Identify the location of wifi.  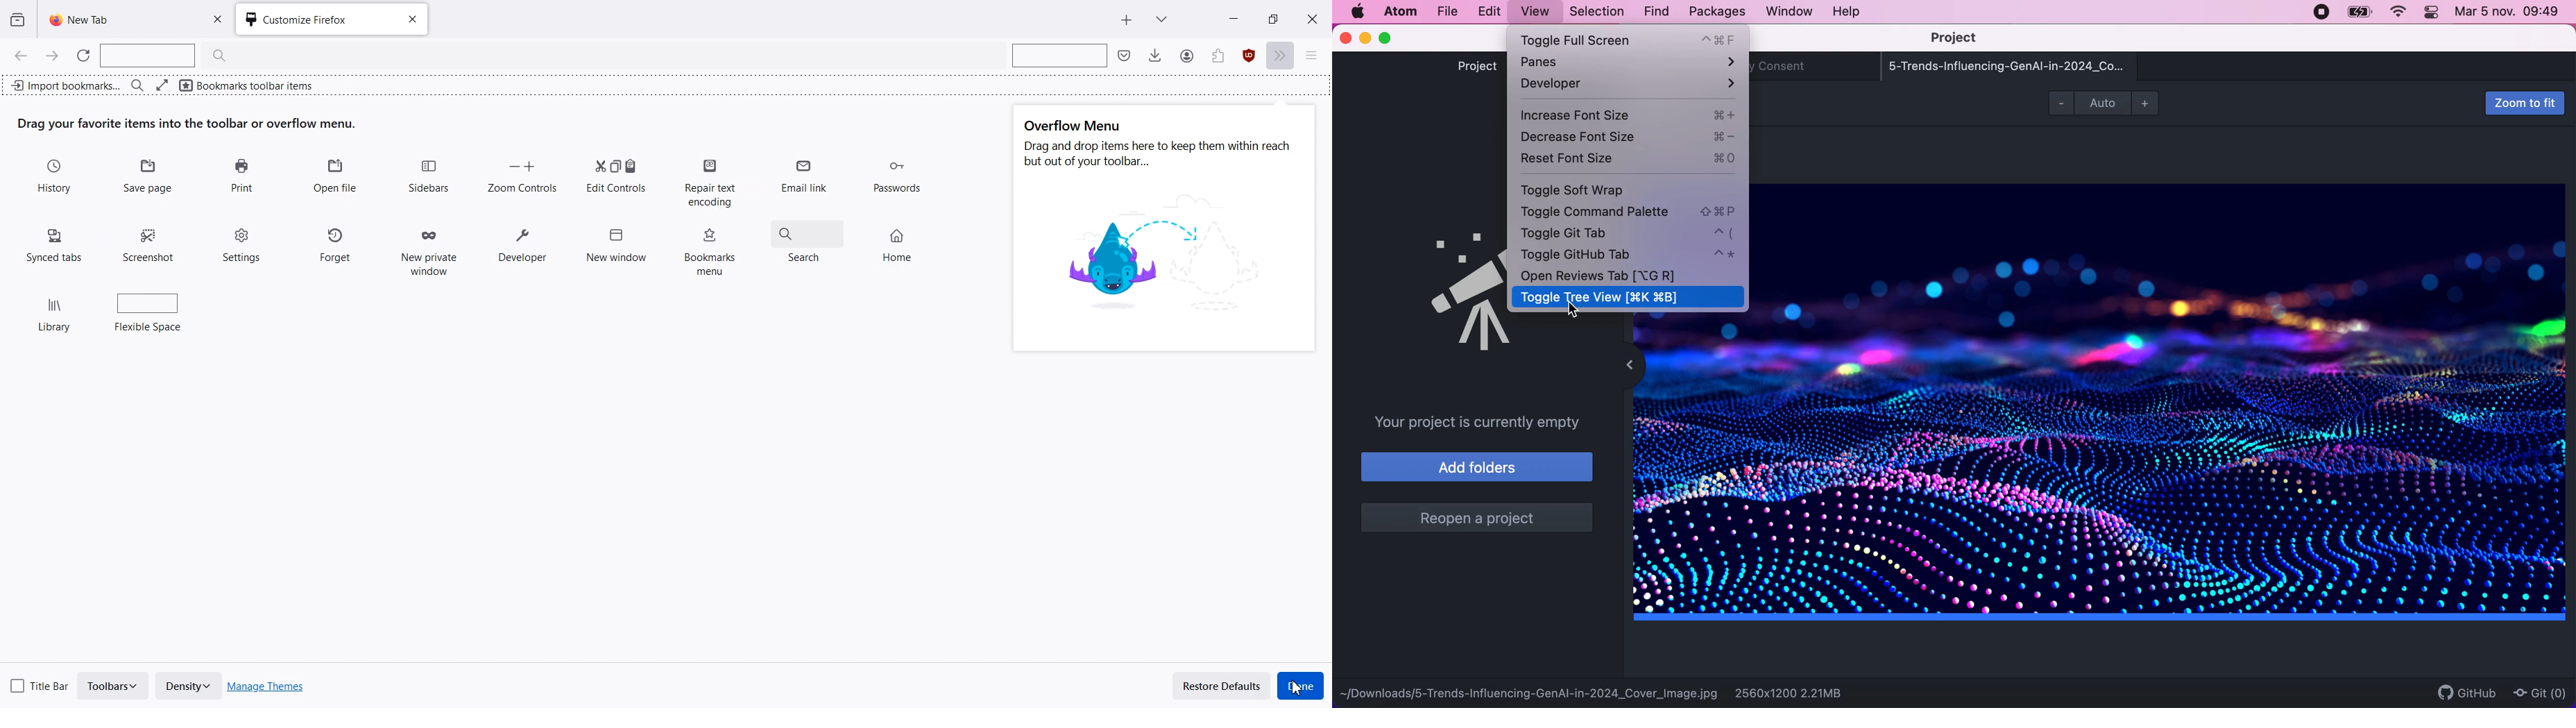
(2399, 14).